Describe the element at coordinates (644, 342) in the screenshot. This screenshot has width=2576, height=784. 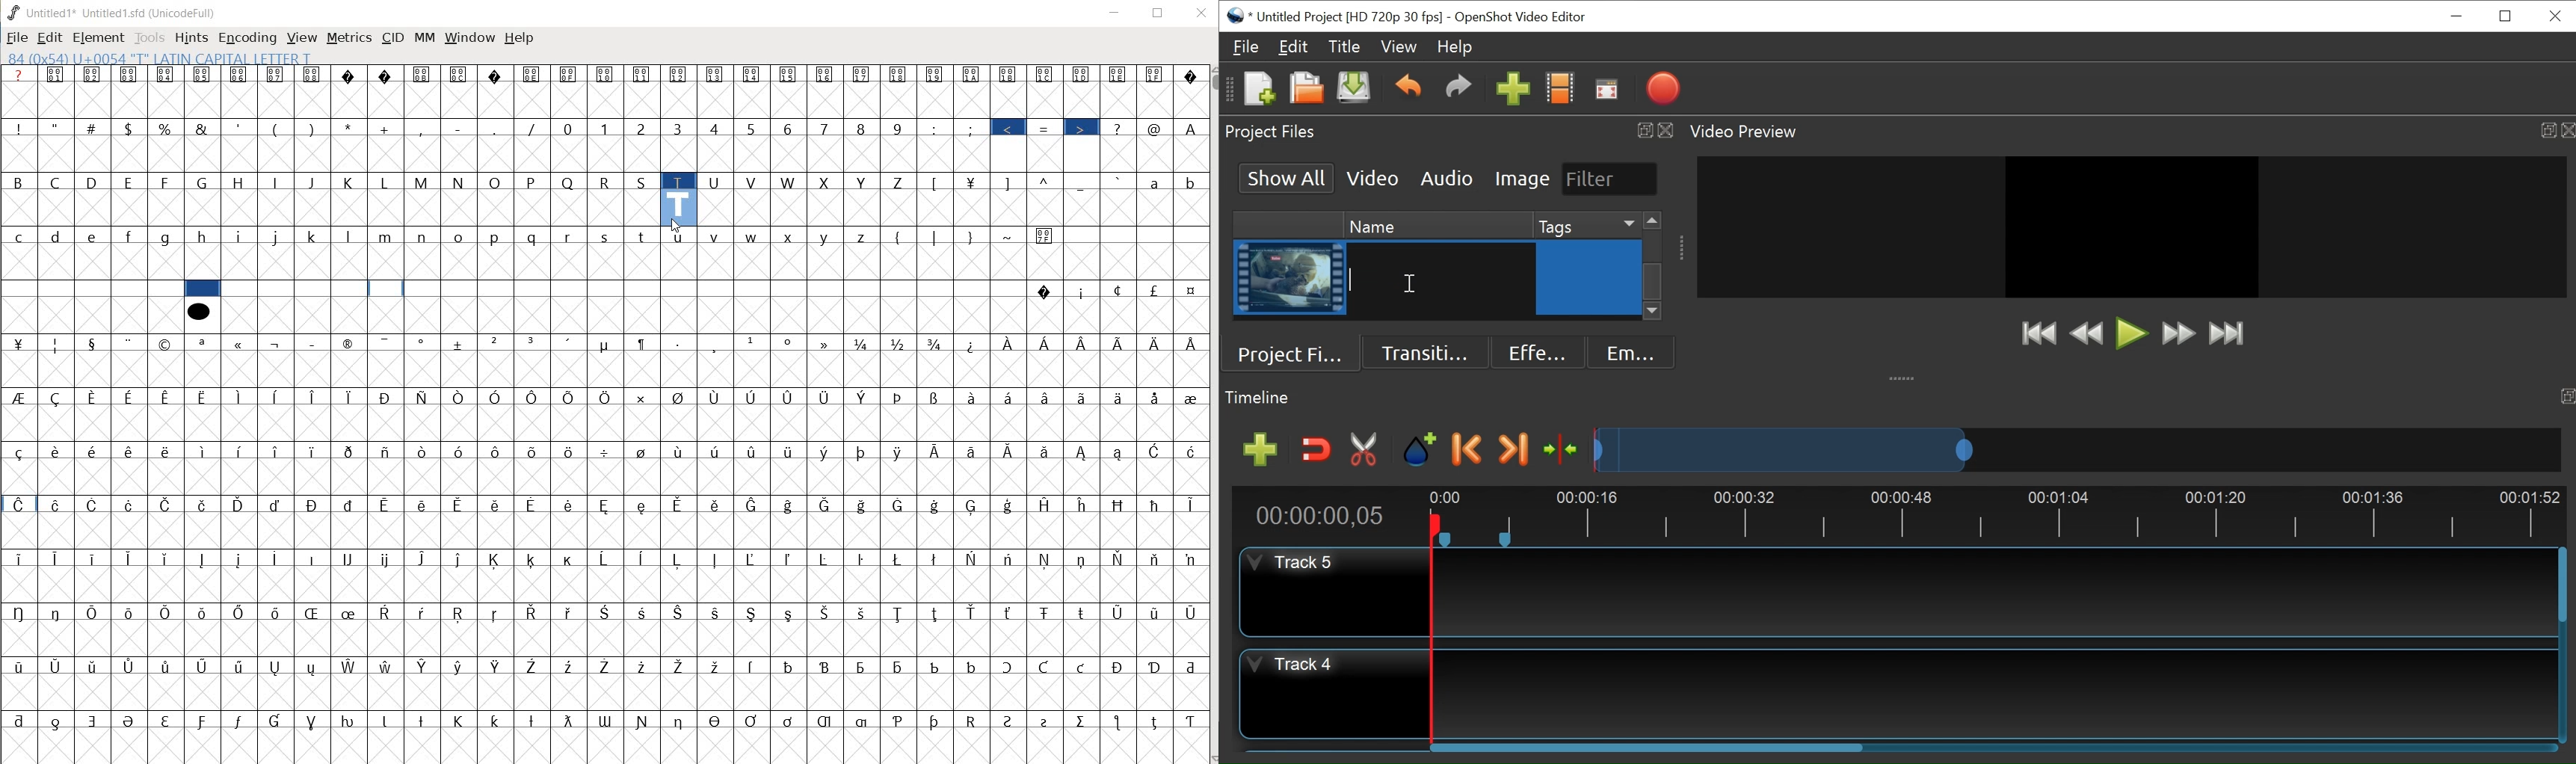
I see `Symbol` at that location.